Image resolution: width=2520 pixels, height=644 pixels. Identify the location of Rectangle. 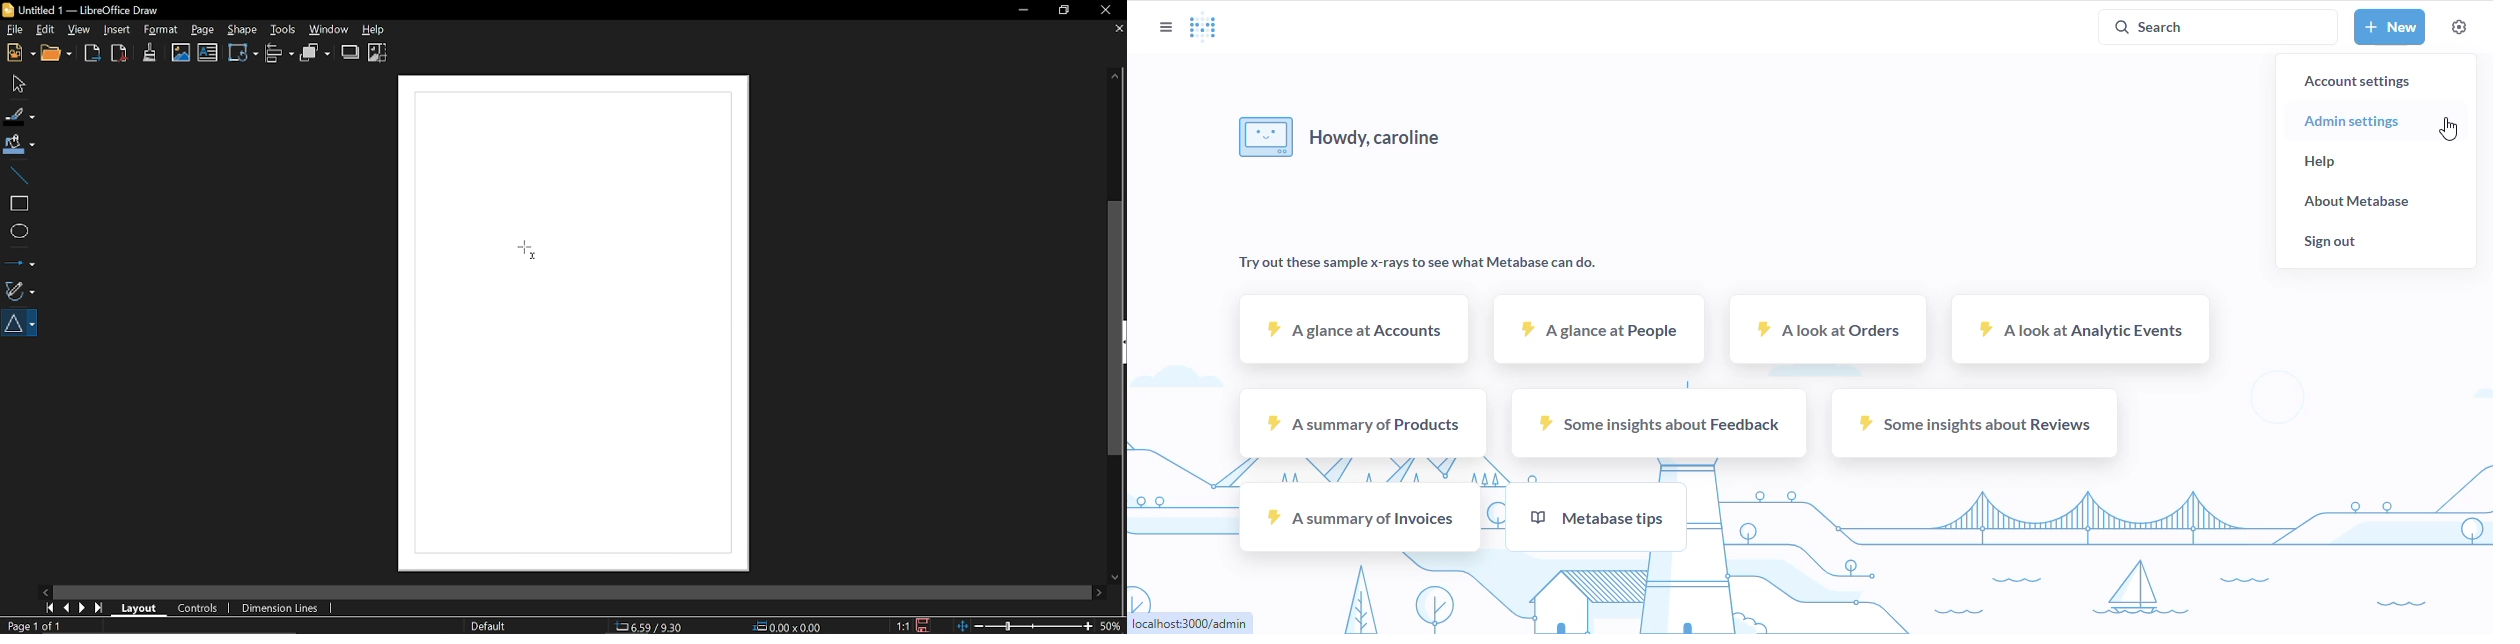
(18, 203).